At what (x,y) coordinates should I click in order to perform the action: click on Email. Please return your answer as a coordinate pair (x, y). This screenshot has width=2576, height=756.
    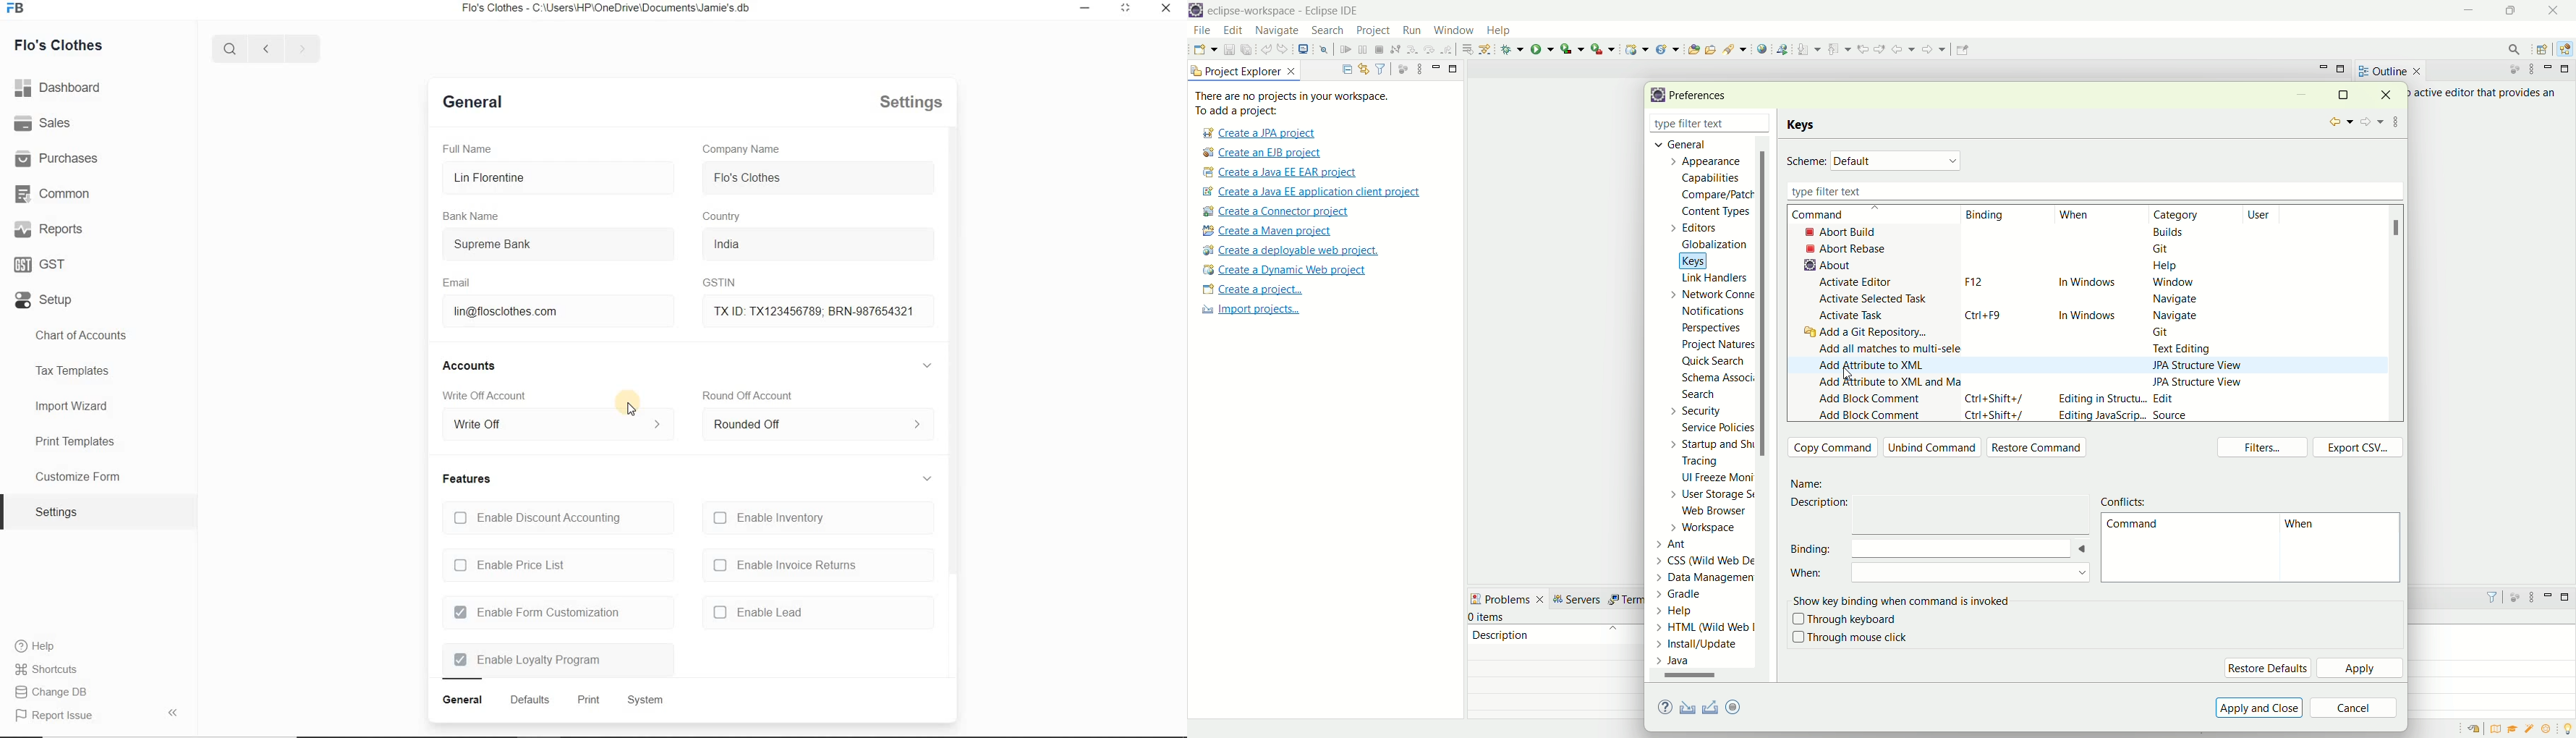
    Looking at the image, I should click on (454, 281).